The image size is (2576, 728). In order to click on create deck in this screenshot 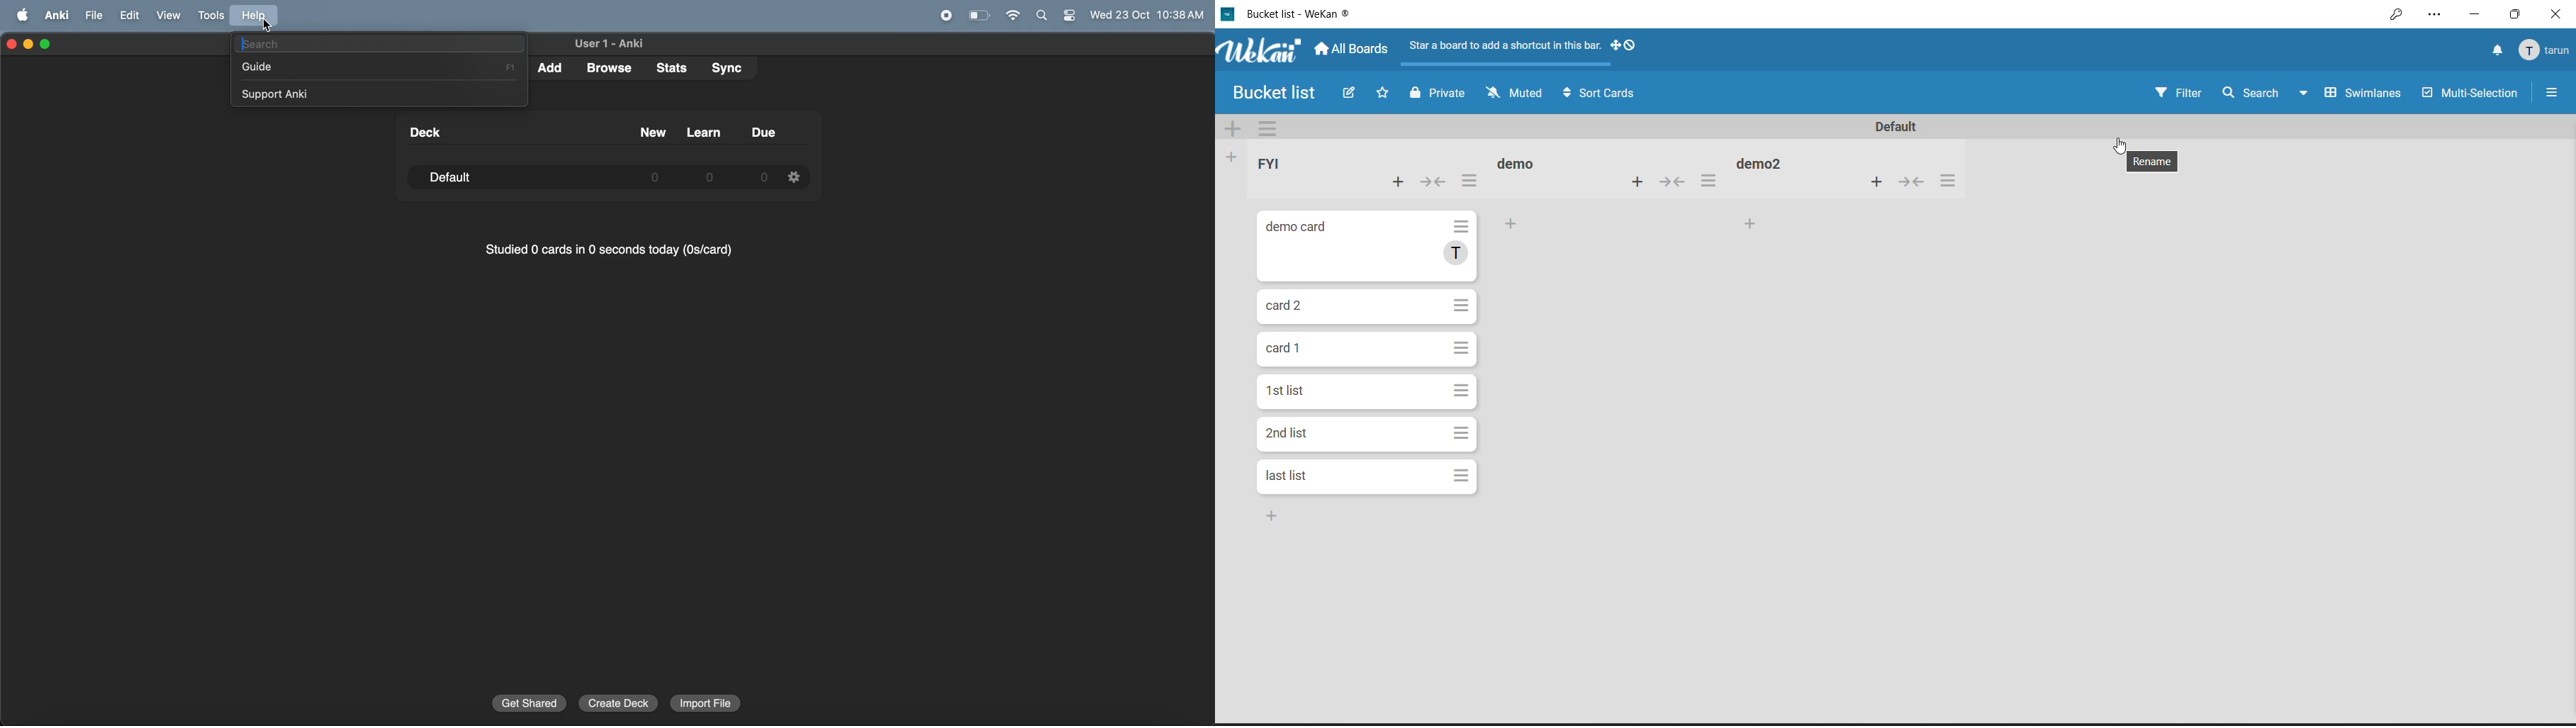, I will do `click(619, 703)`.